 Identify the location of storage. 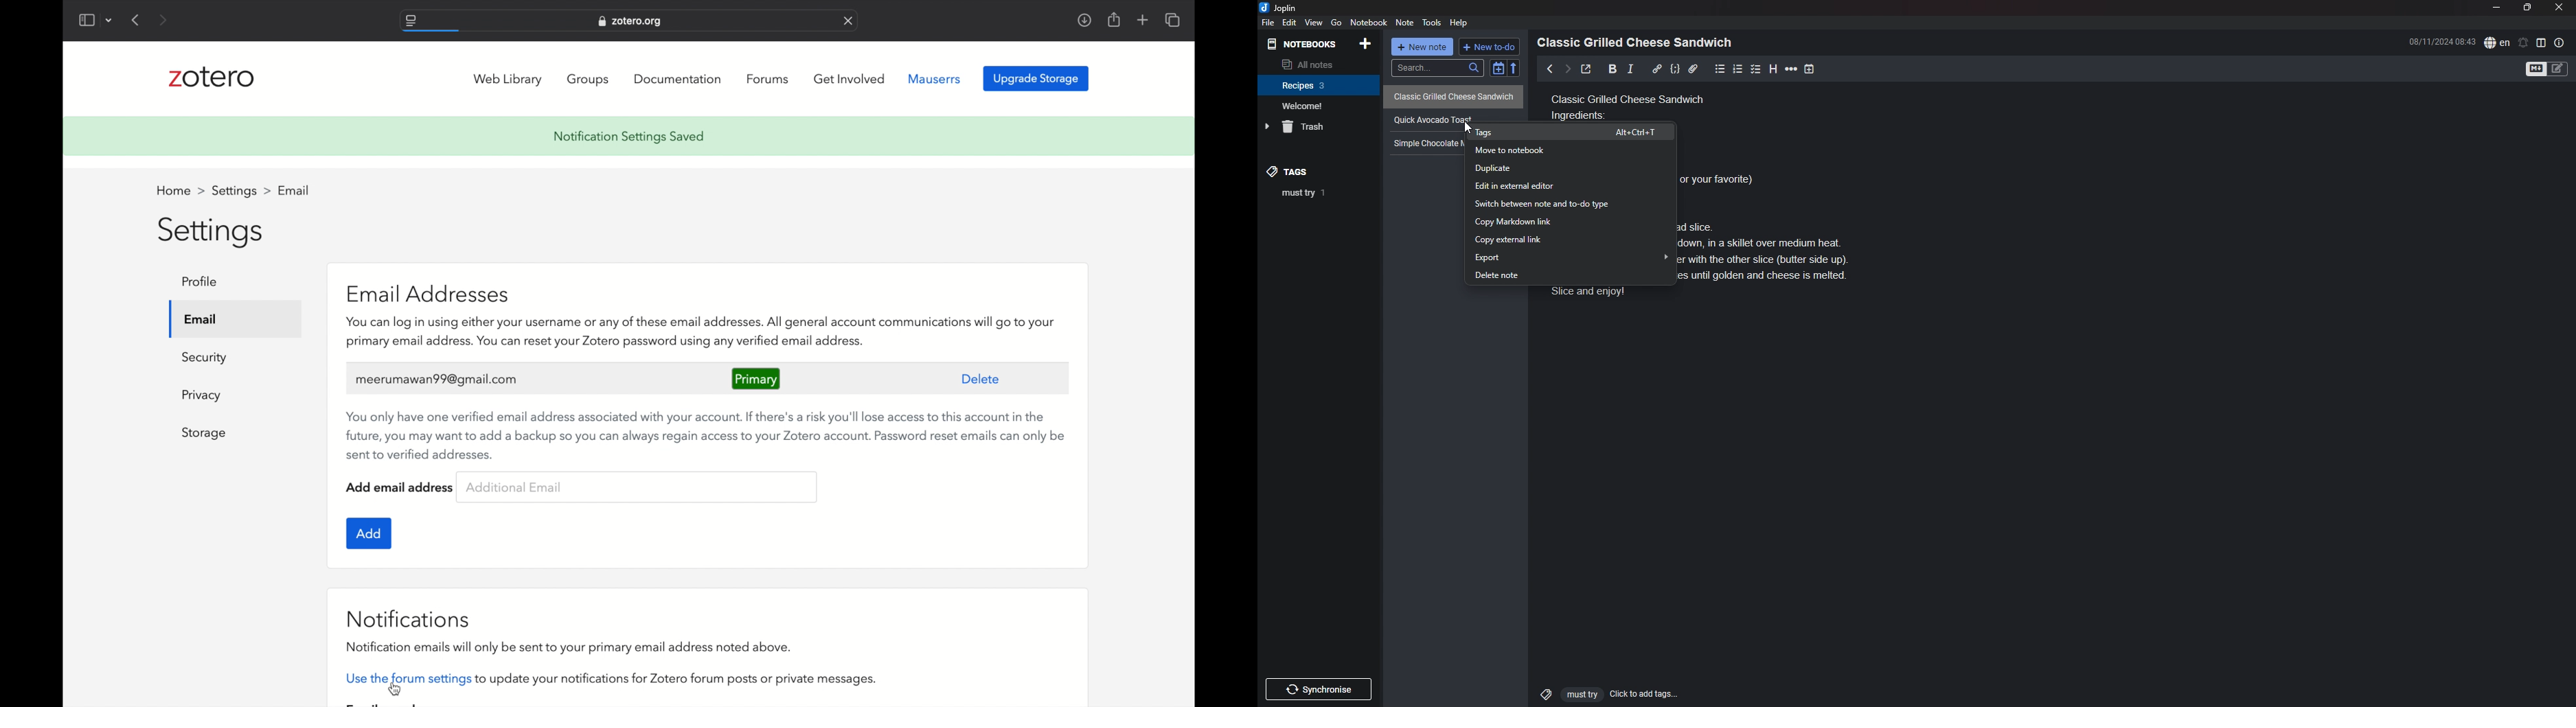
(203, 435).